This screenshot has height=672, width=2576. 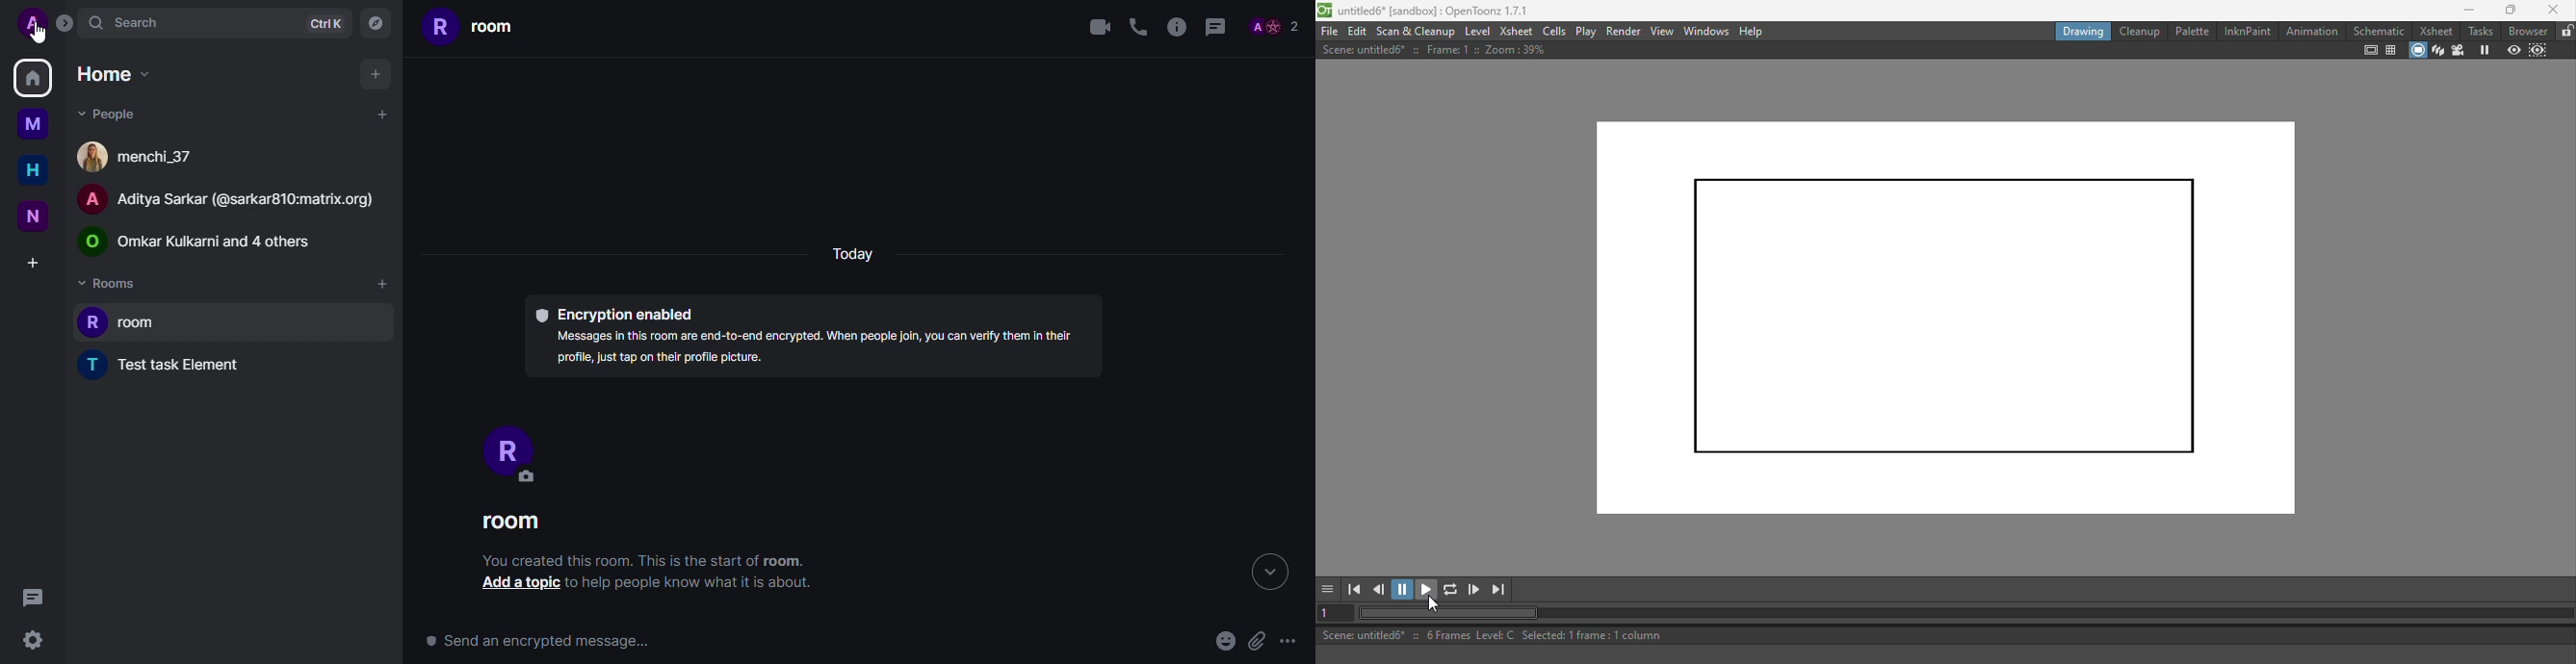 I want to click on add topic, so click(x=515, y=585).